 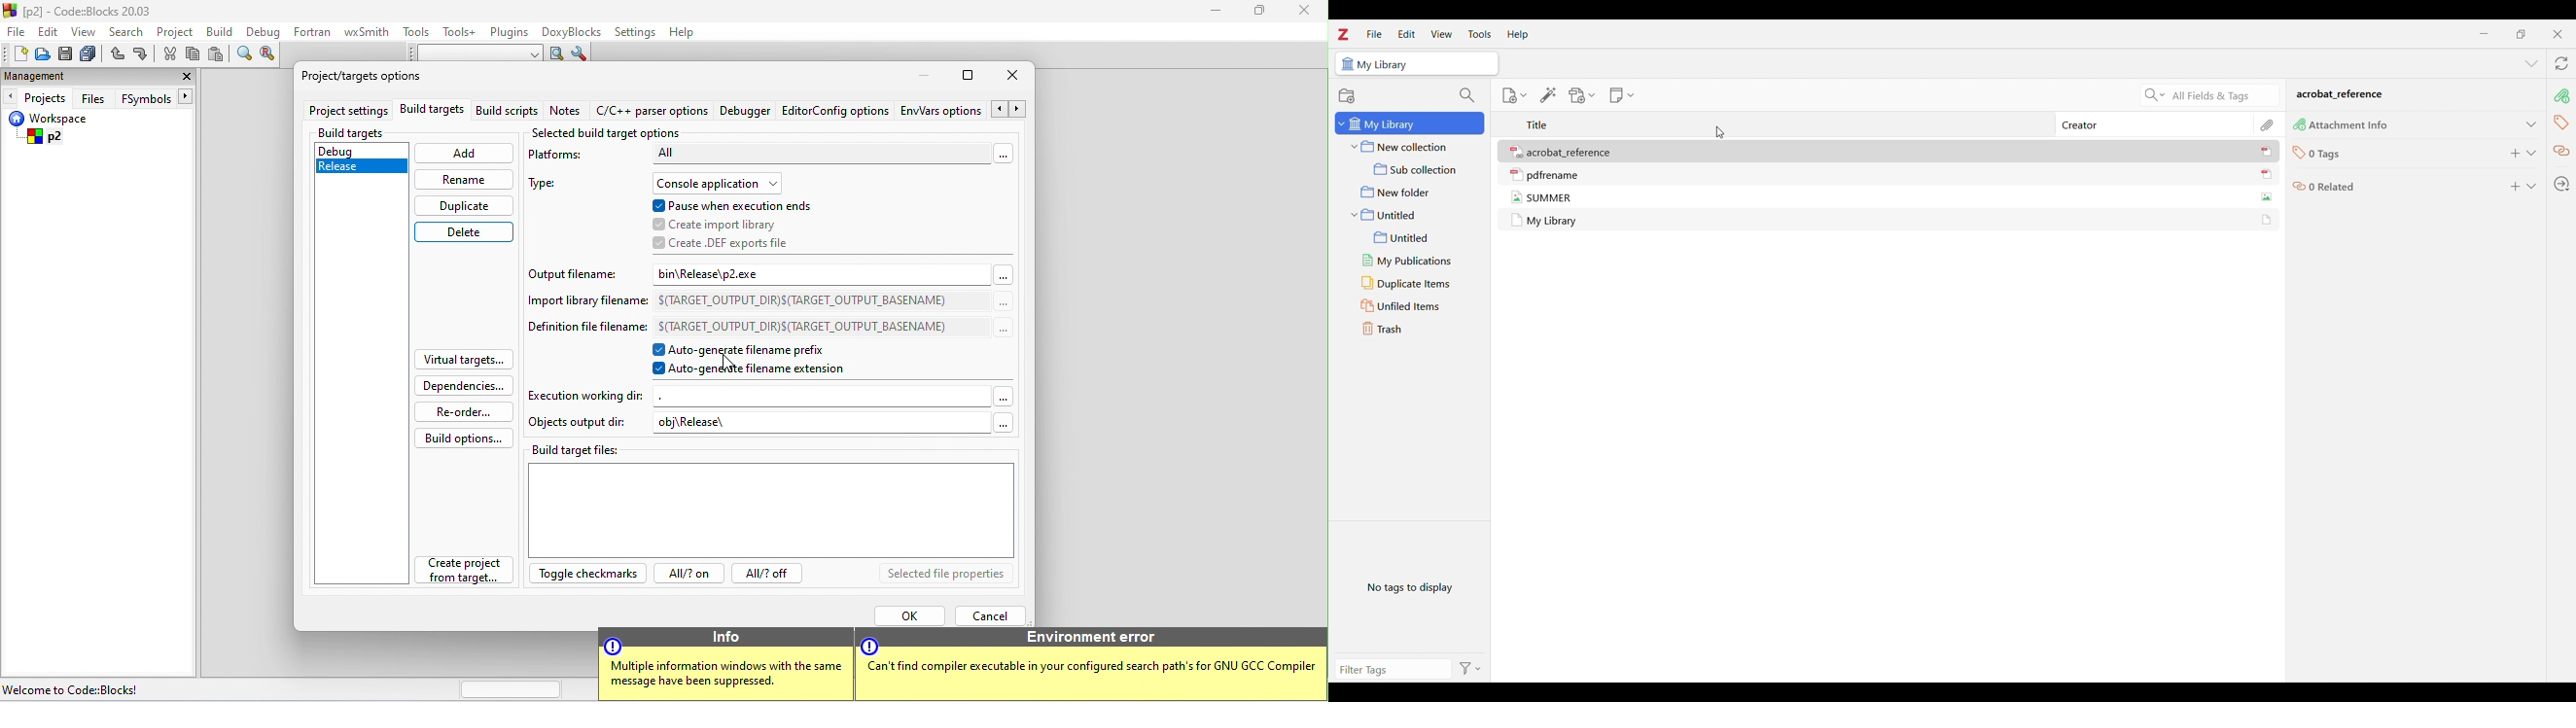 I want to click on all, so click(x=831, y=158).